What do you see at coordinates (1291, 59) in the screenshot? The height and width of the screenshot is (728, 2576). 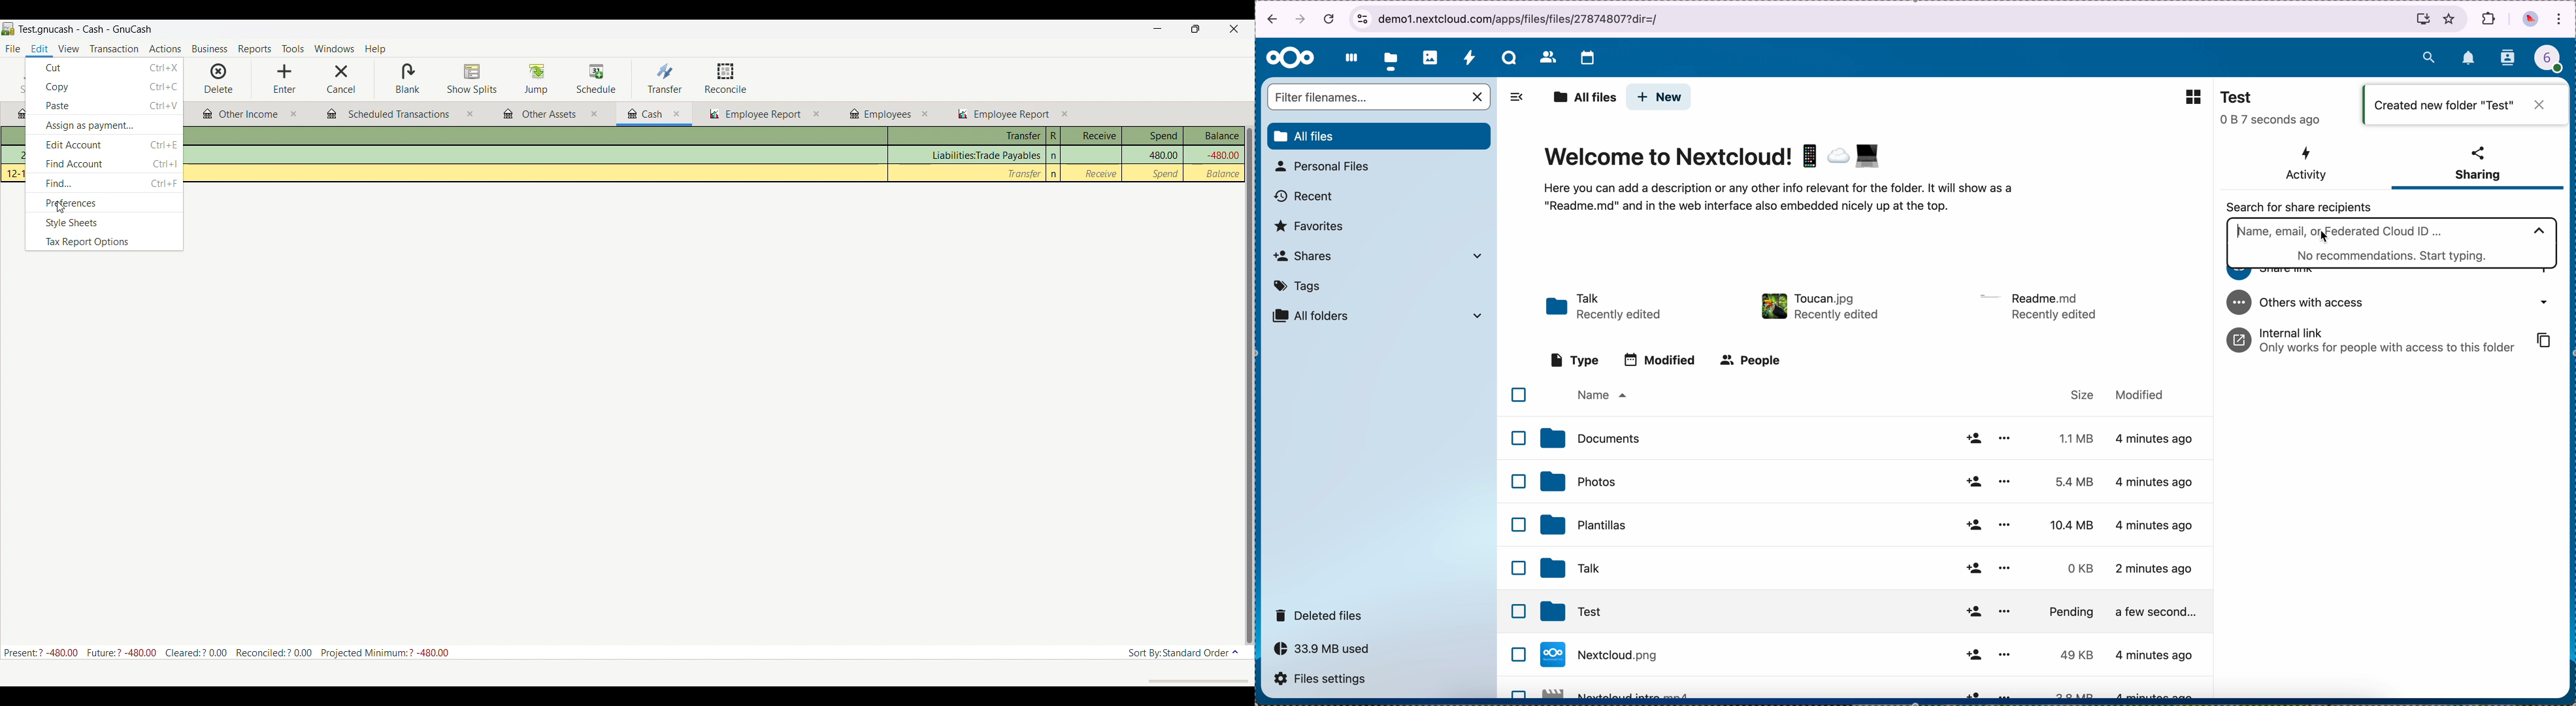 I see `Nextcloud logo` at bounding box center [1291, 59].